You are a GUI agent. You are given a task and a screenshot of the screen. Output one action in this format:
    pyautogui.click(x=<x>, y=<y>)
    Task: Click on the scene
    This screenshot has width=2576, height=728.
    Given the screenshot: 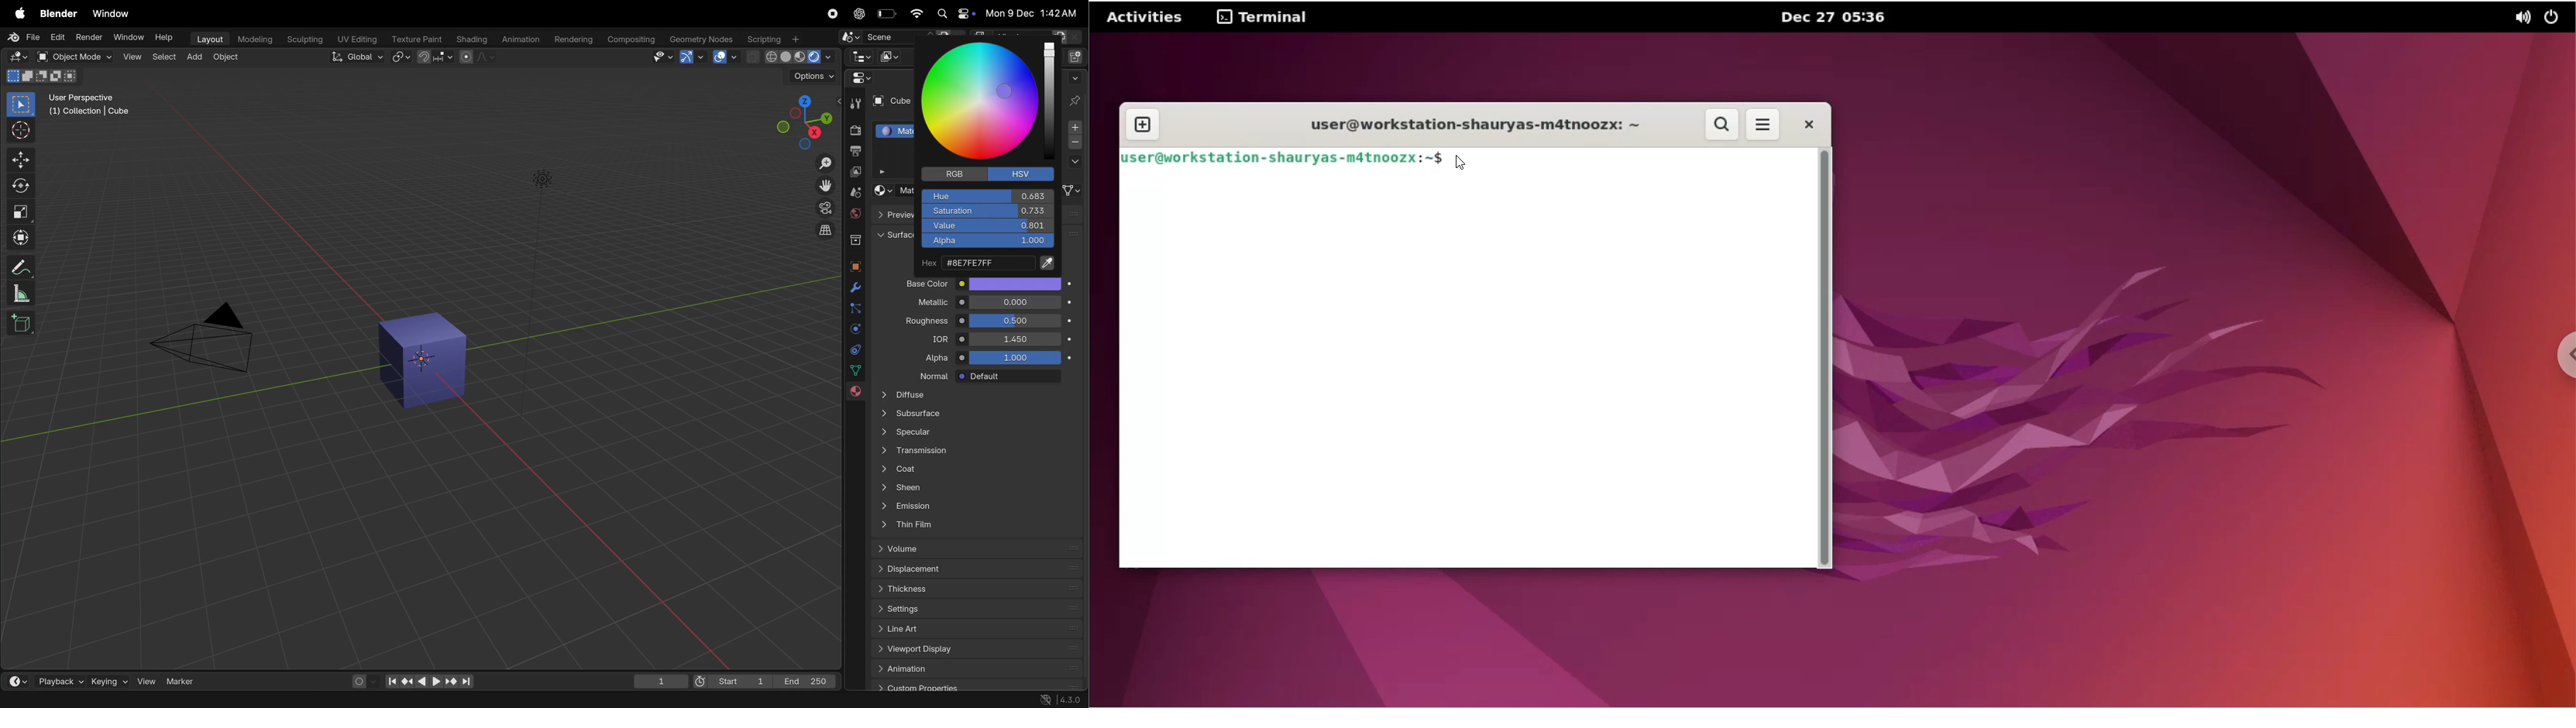 What is the action you would take?
    pyautogui.click(x=854, y=192)
    